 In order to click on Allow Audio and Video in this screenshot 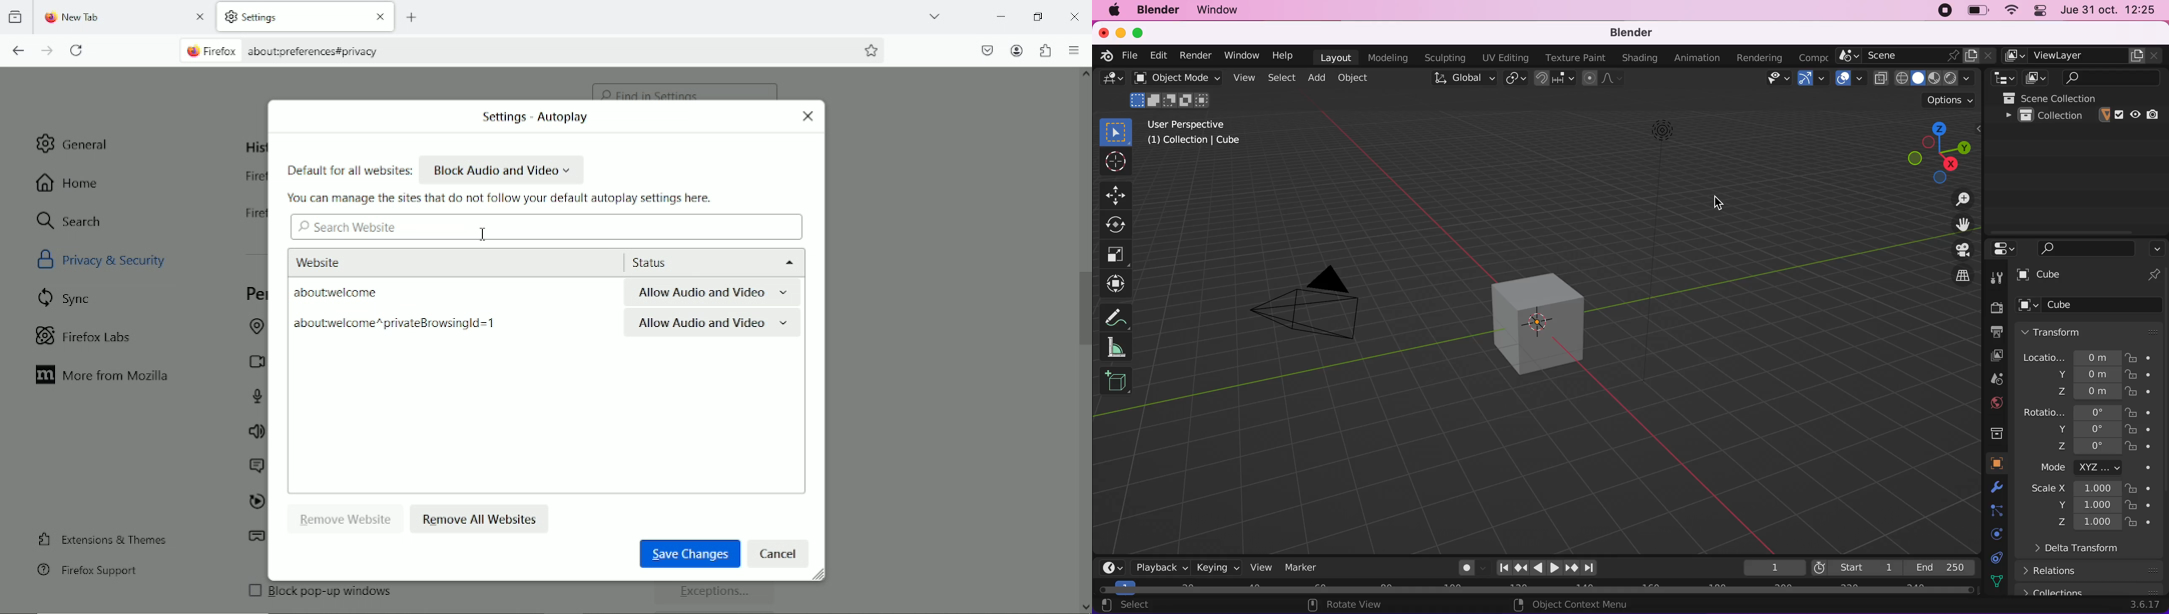, I will do `click(712, 325)`.